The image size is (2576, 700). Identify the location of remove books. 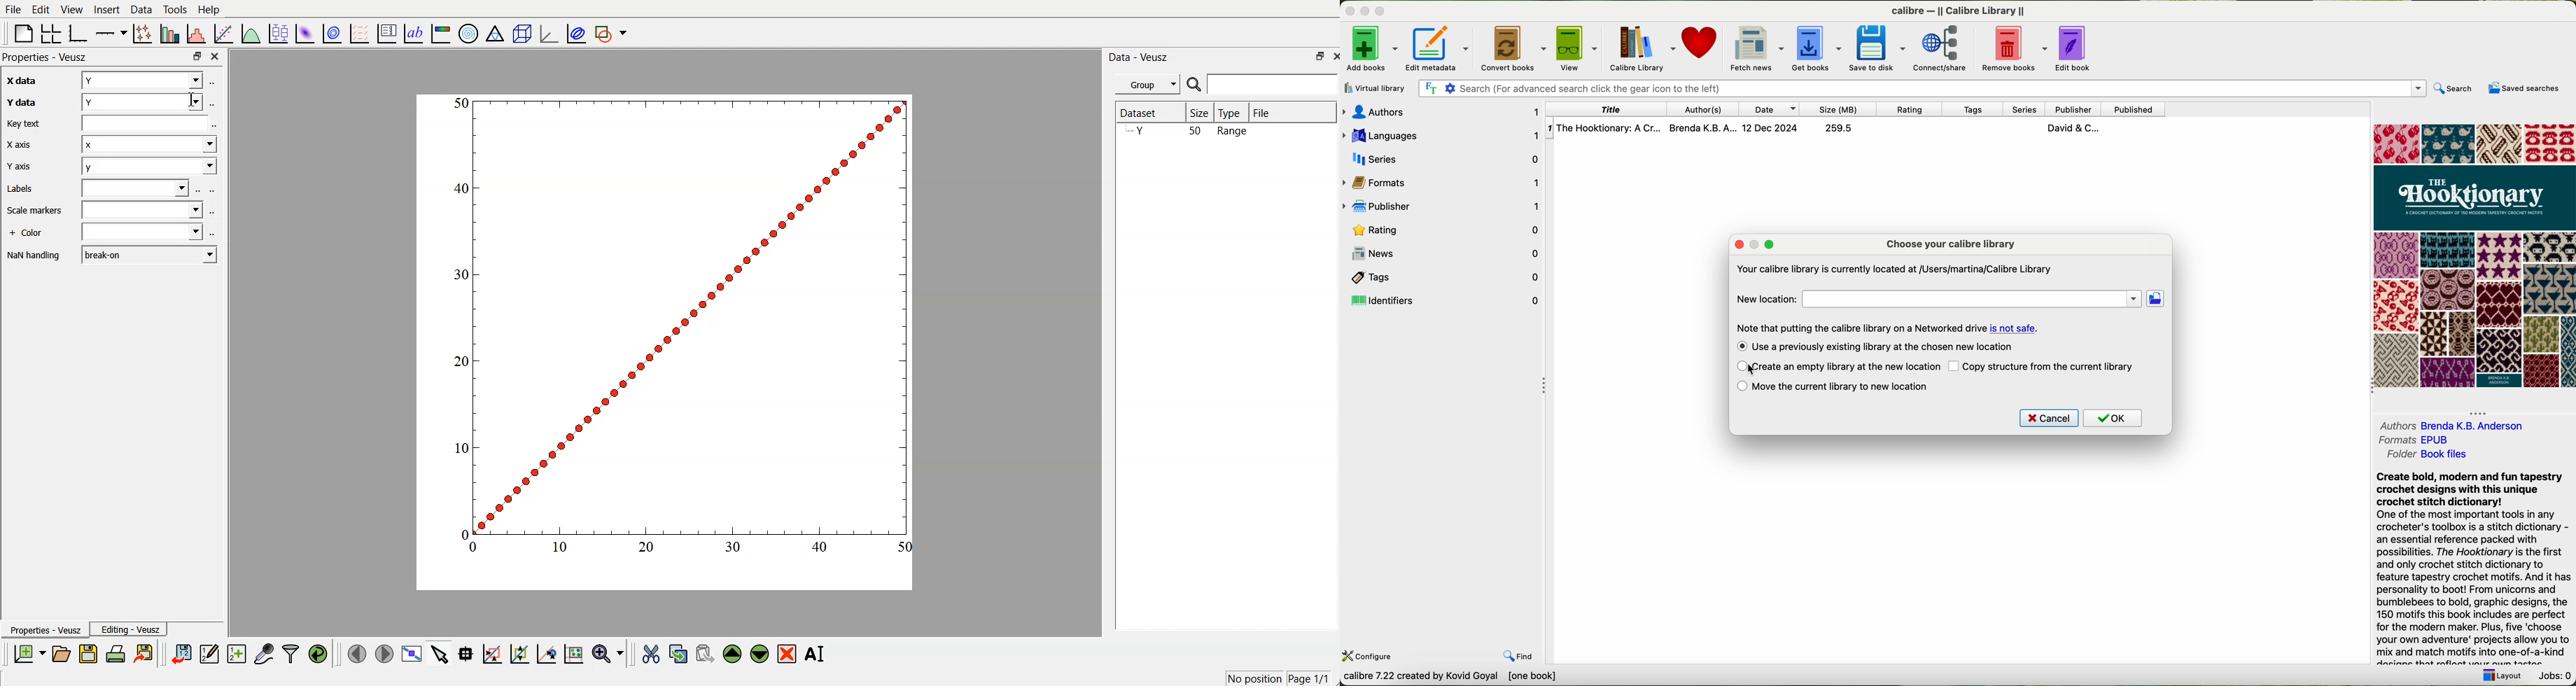
(2014, 49).